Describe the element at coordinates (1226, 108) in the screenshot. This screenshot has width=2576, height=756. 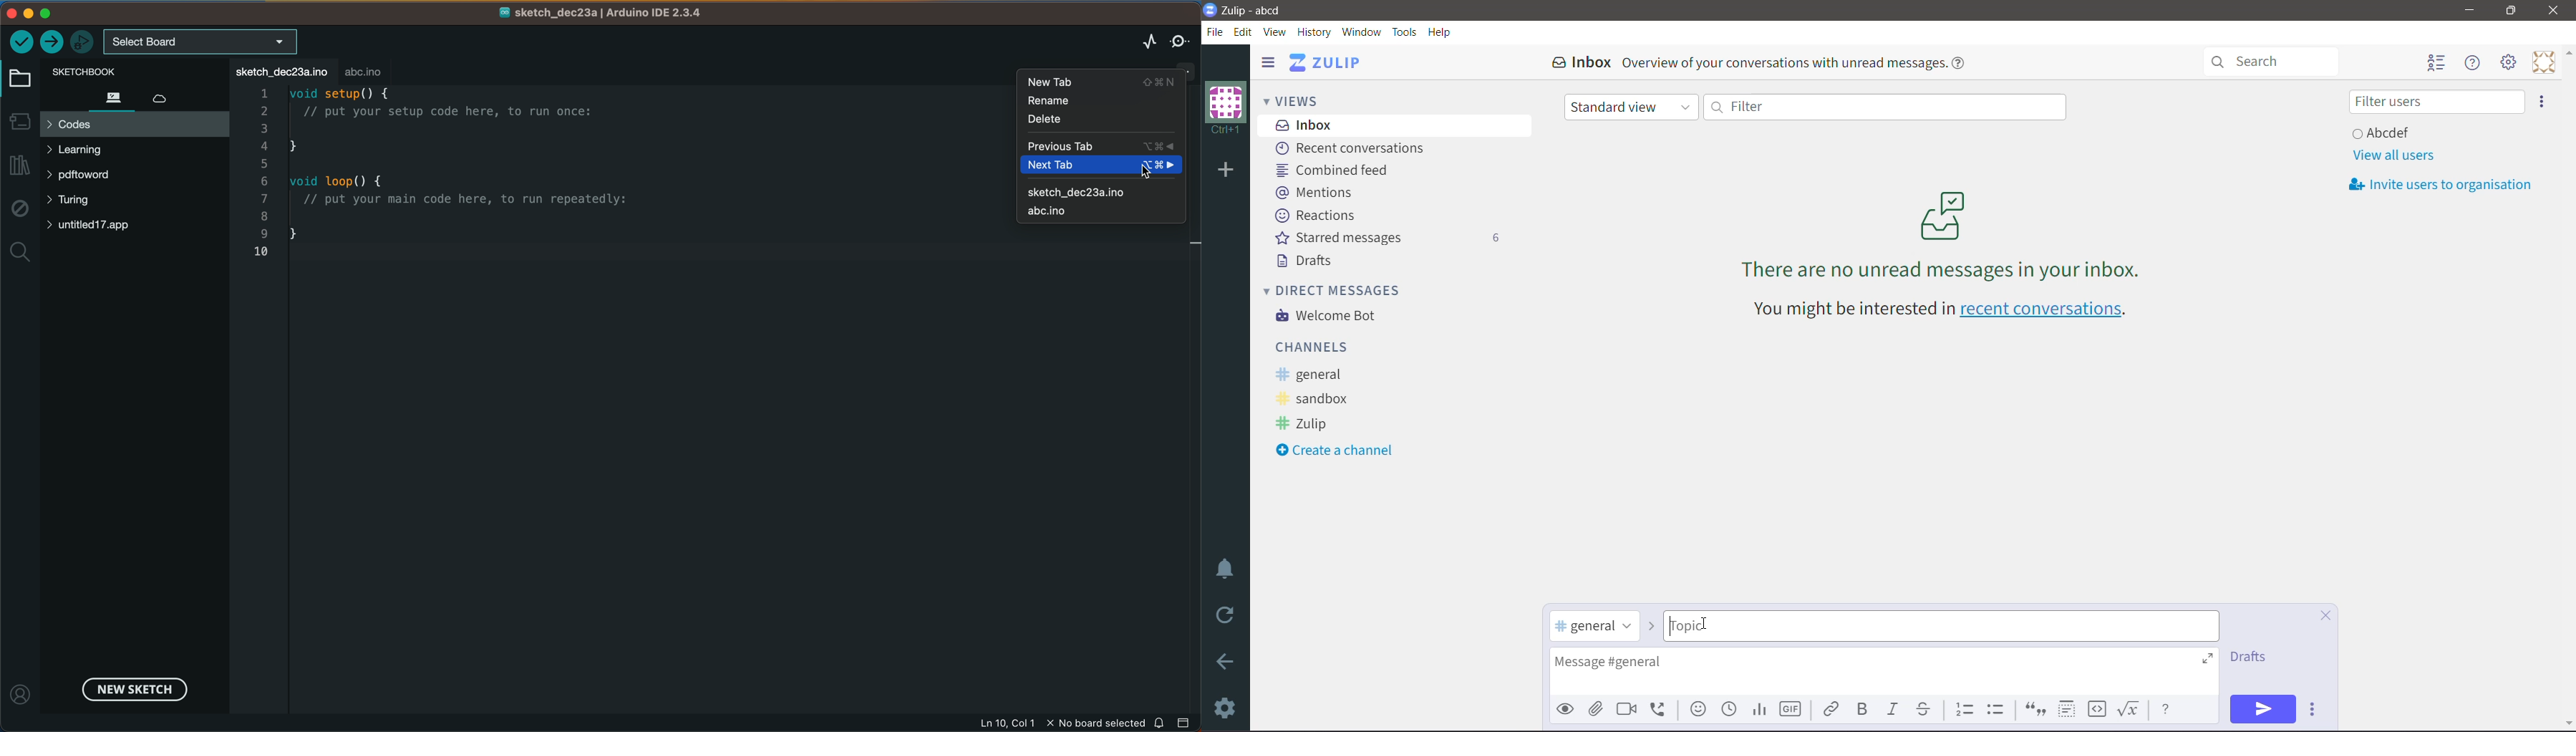
I see `Organization Name` at that location.